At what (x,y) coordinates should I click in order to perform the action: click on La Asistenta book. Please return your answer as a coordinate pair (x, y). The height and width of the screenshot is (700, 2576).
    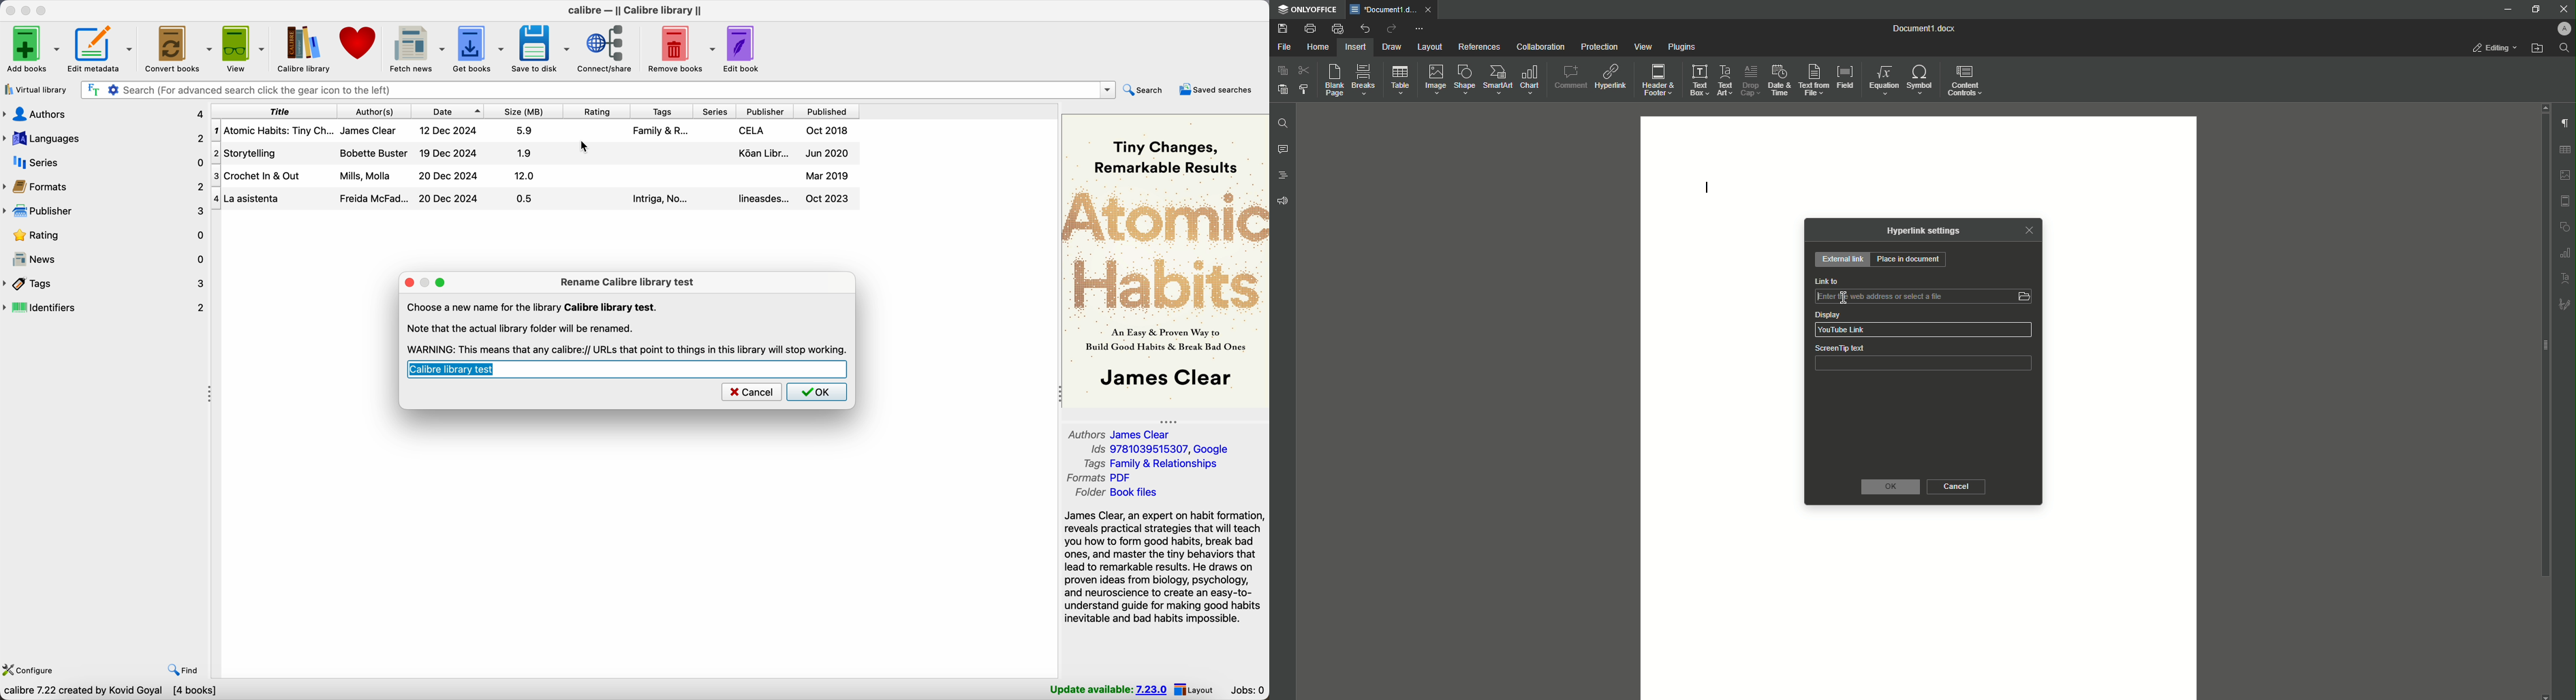
    Looking at the image, I should click on (536, 200).